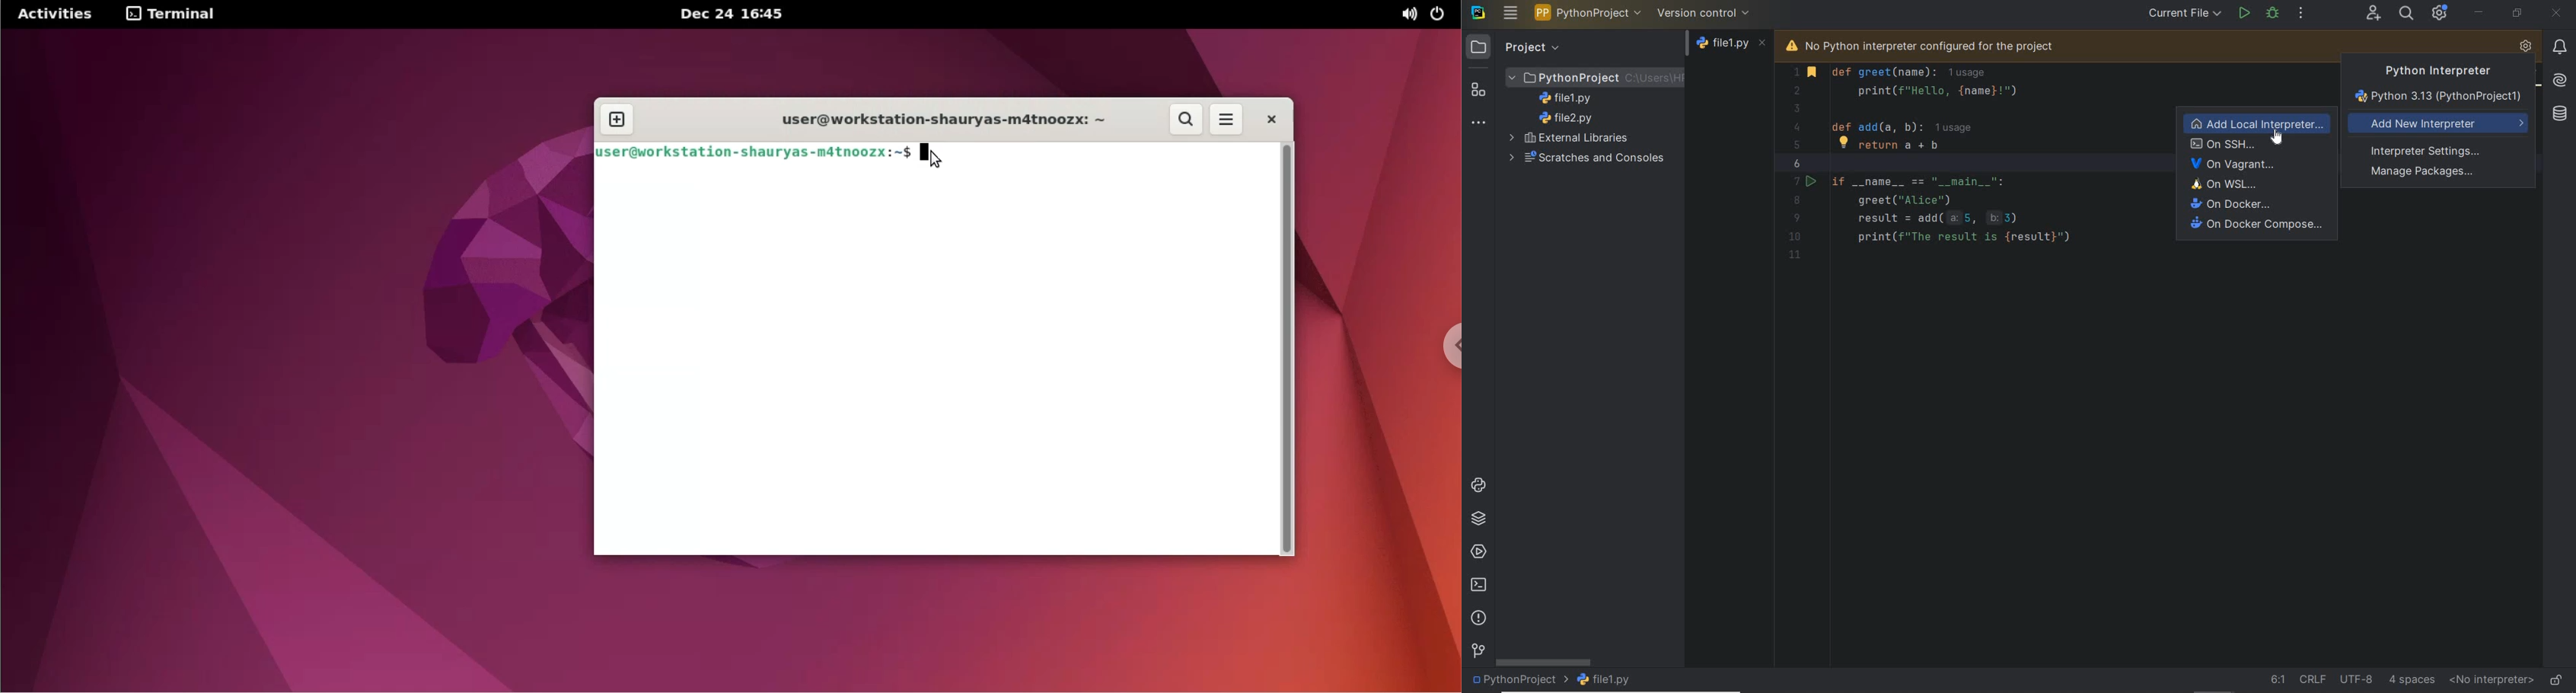  What do you see at coordinates (1479, 553) in the screenshot?
I see `services` at bounding box center [1479, 553].